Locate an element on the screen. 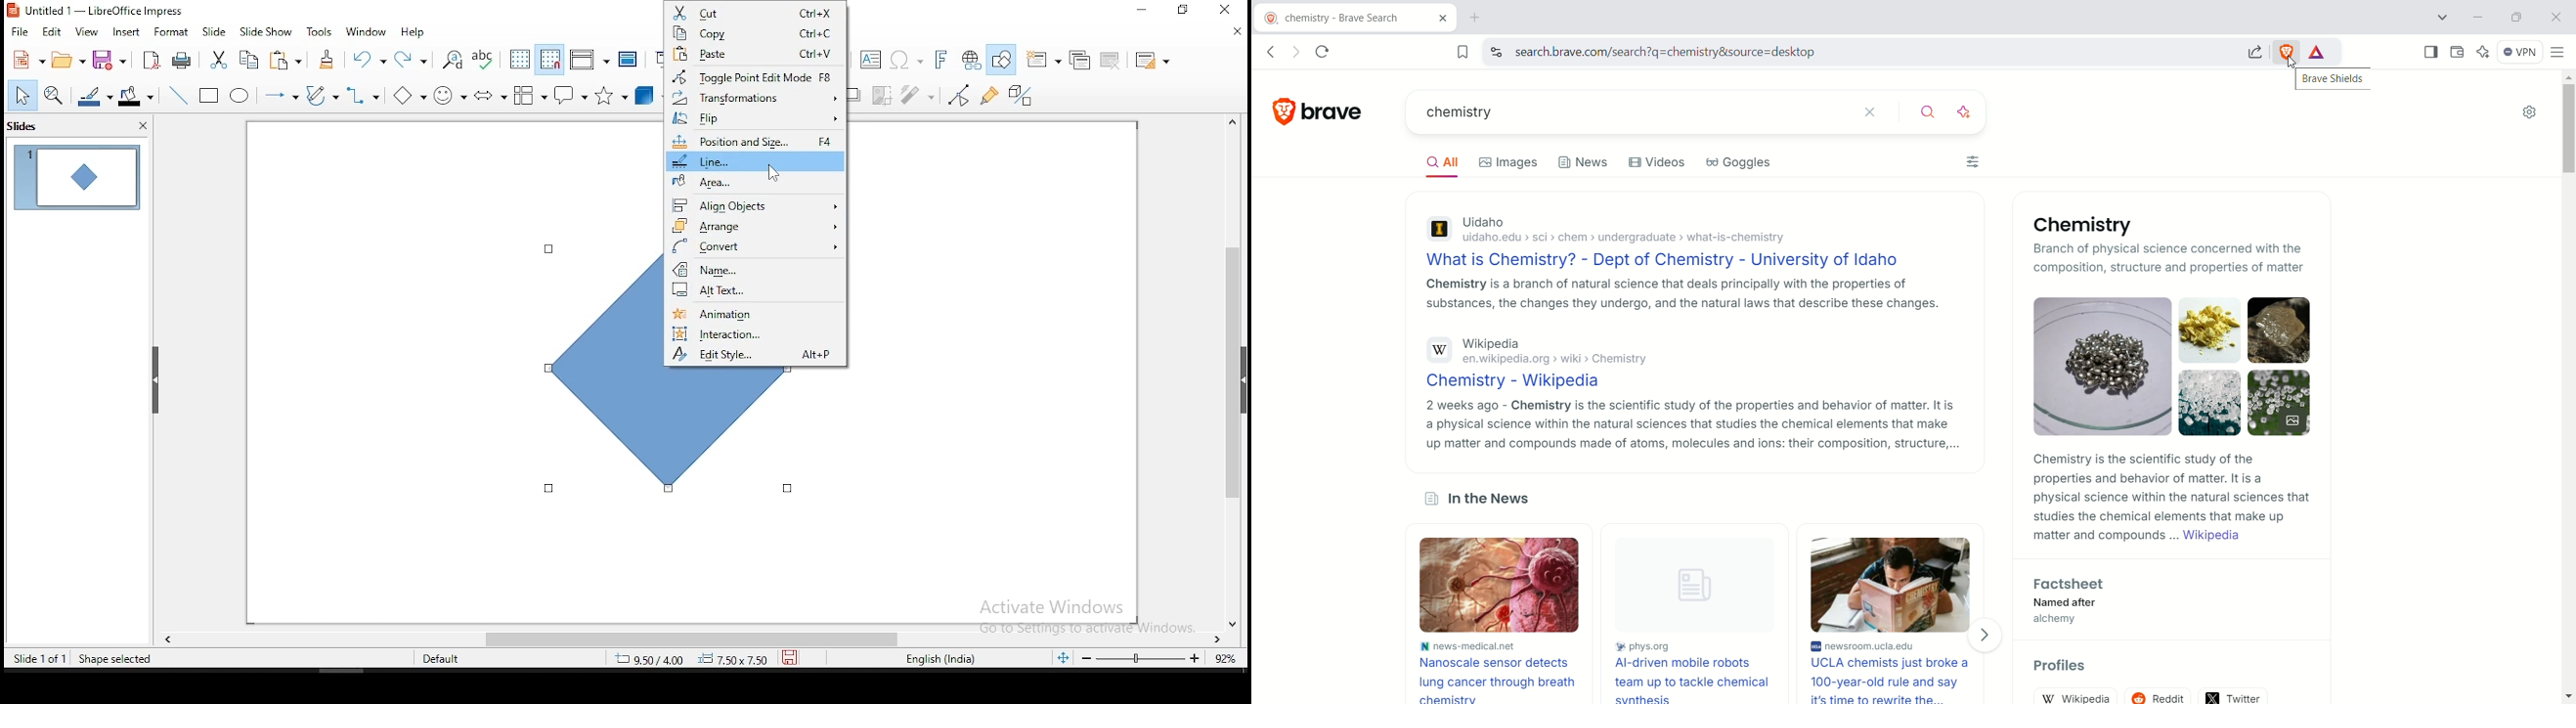  Uidaho: uidaho.edu > sci > chem > undergraduate > what-is-chemistry is located at coordinates (1680, 231).